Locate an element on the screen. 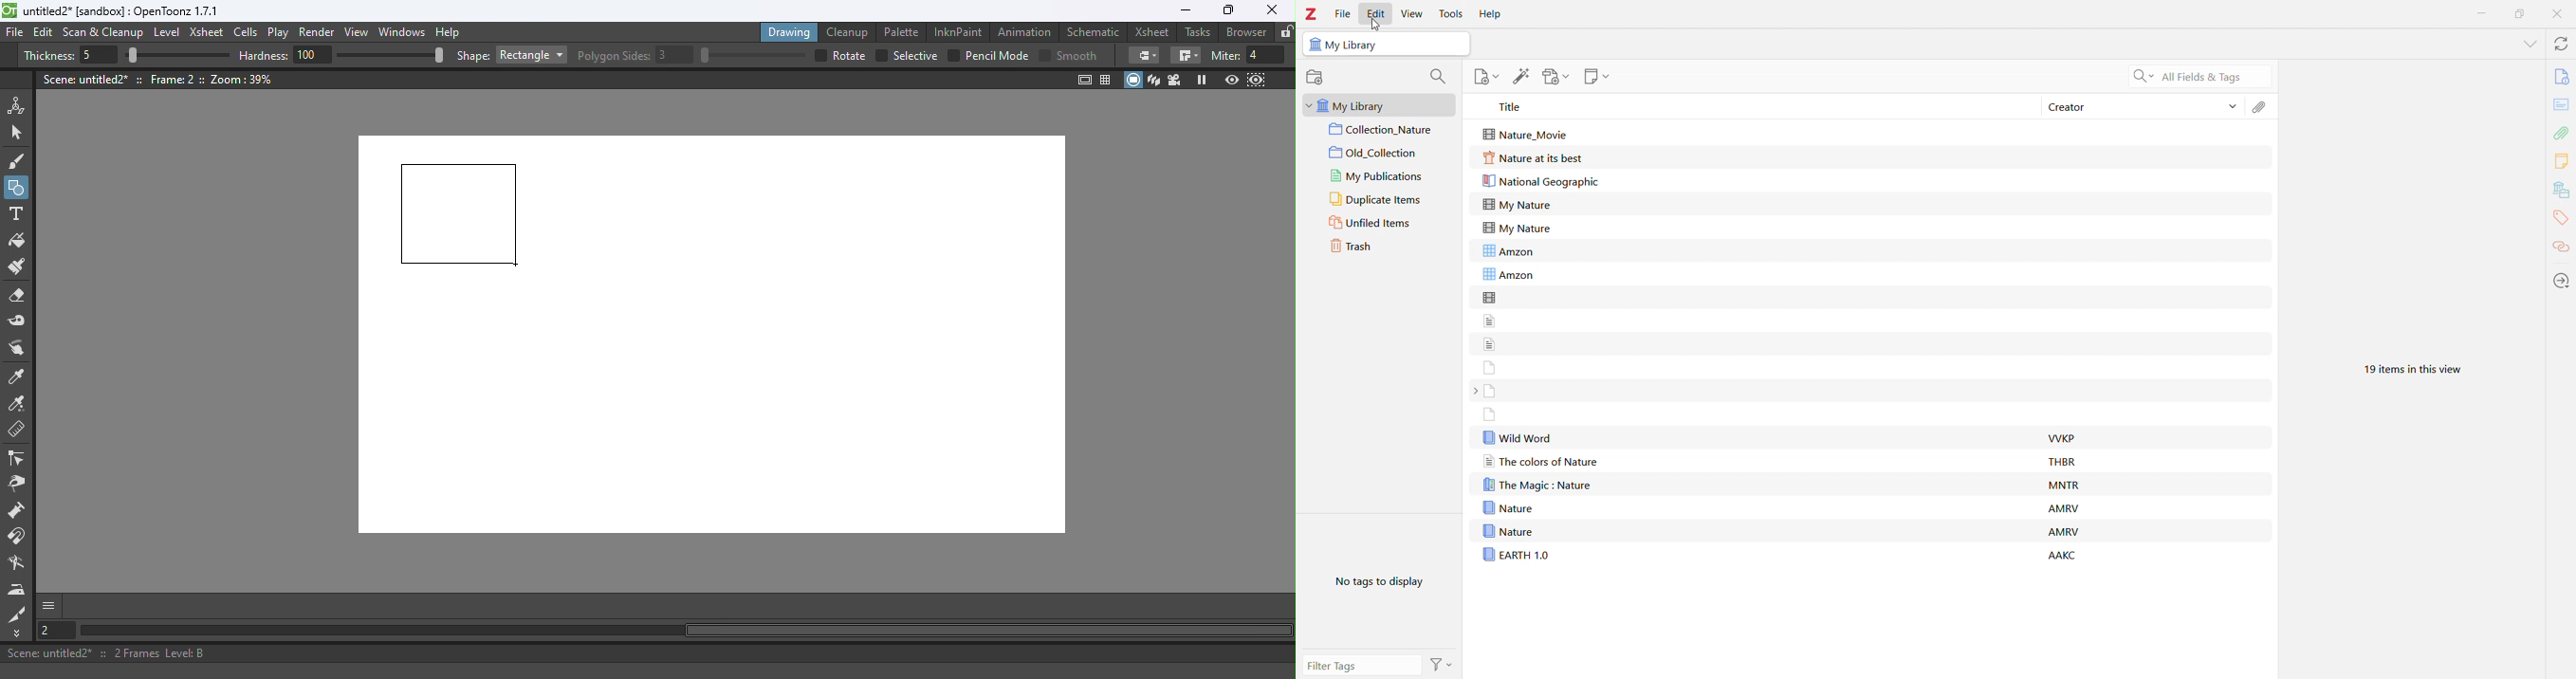 Image resolution: width=2576 pixels, height=700 pixels. file without title is located at coordinates (1490, 343).